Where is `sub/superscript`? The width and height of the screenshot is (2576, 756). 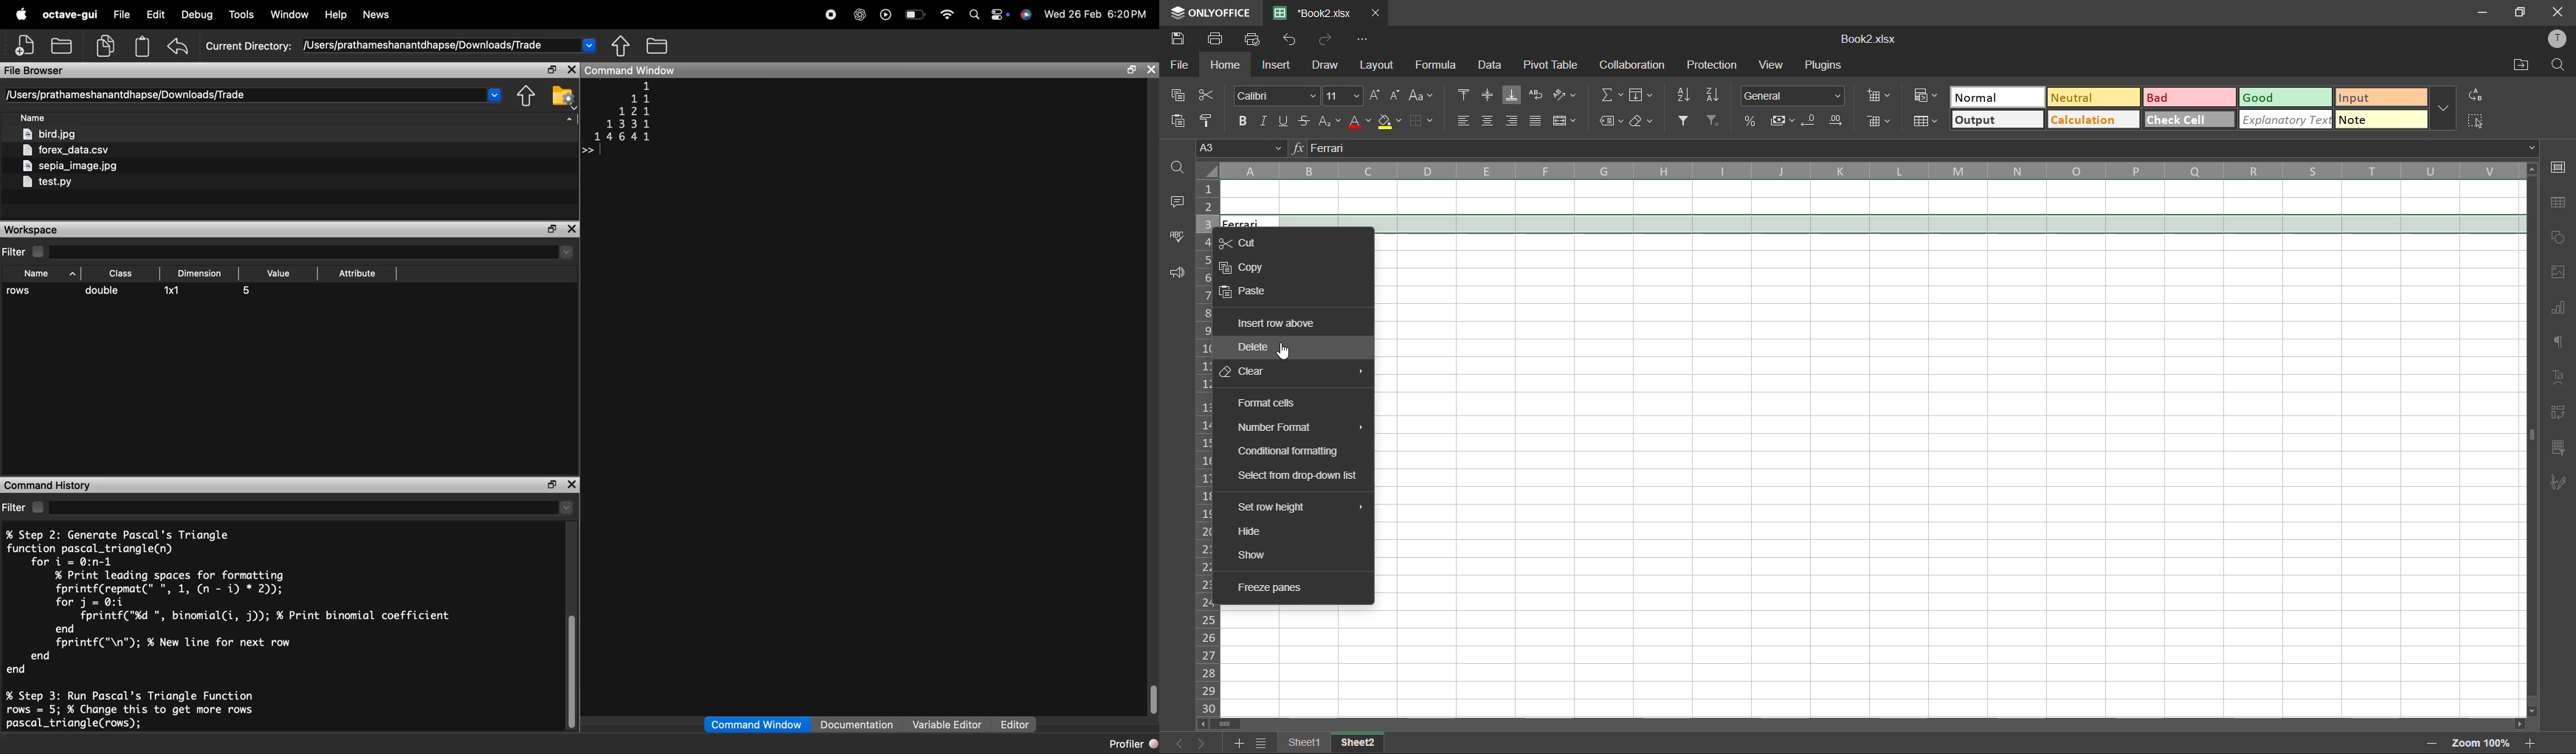 sub/superscript is located at coordinates (1331, 119).